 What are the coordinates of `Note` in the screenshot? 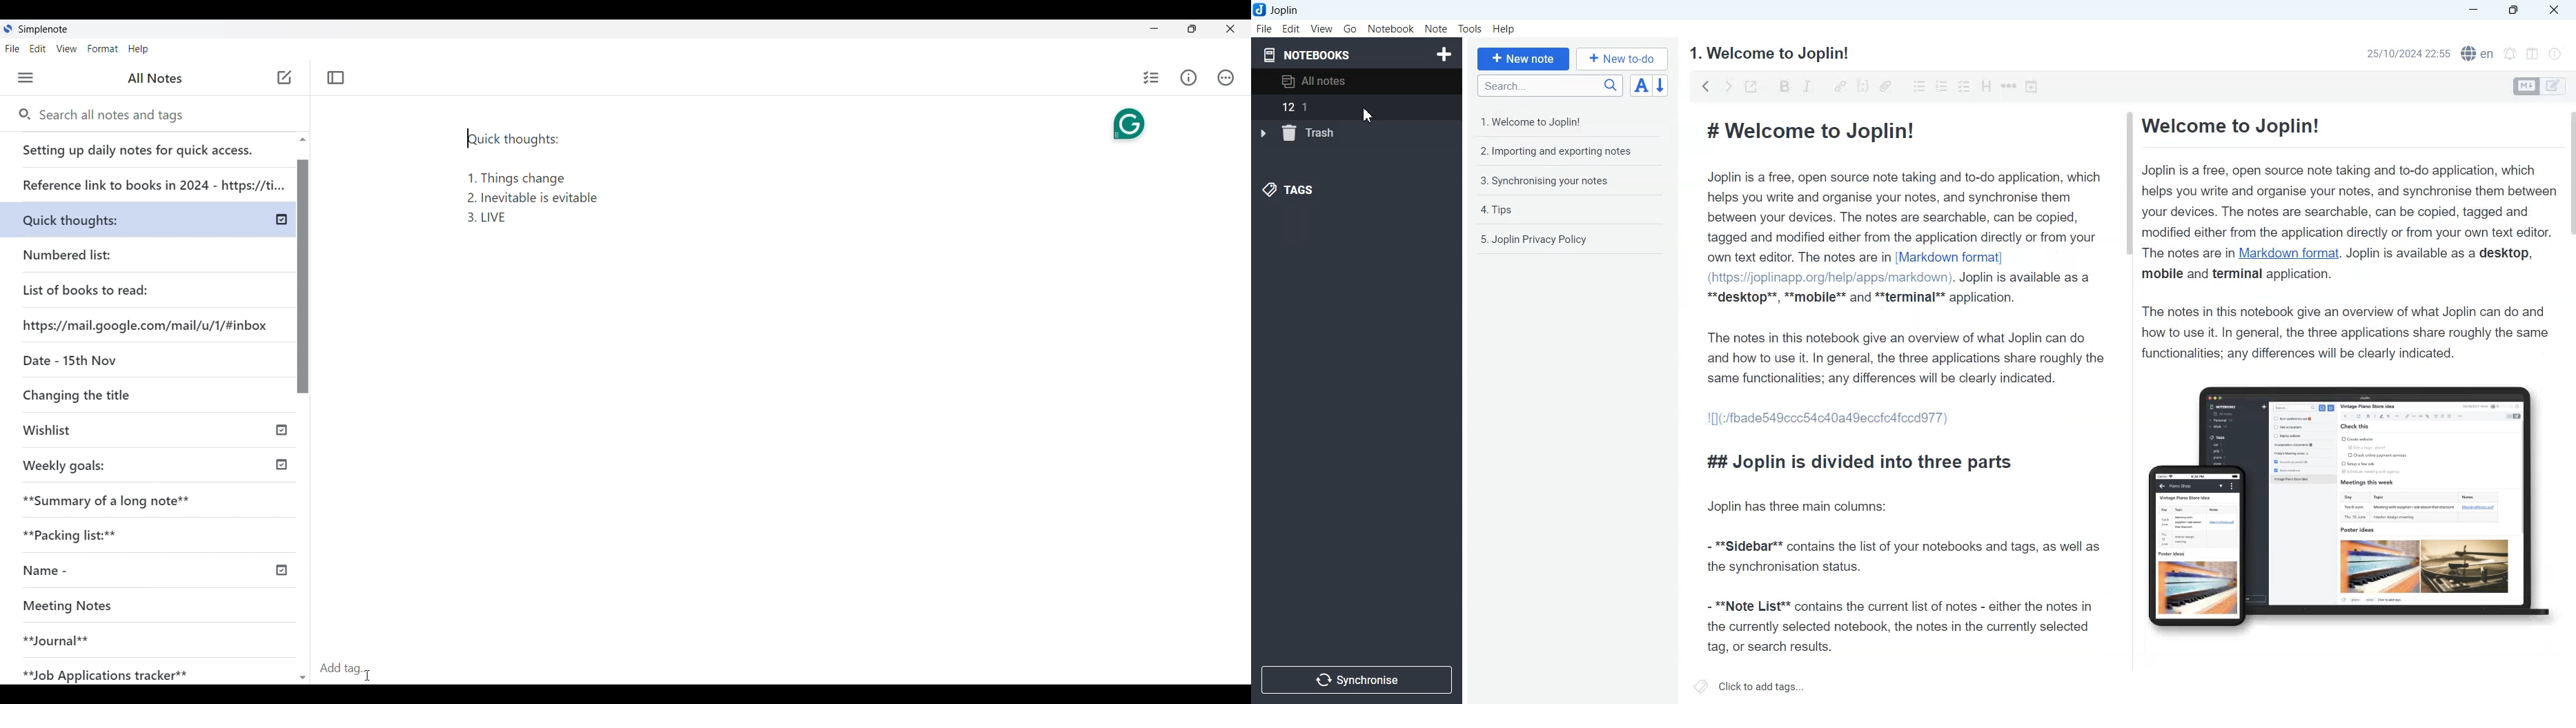 It's located at (1435, 29).